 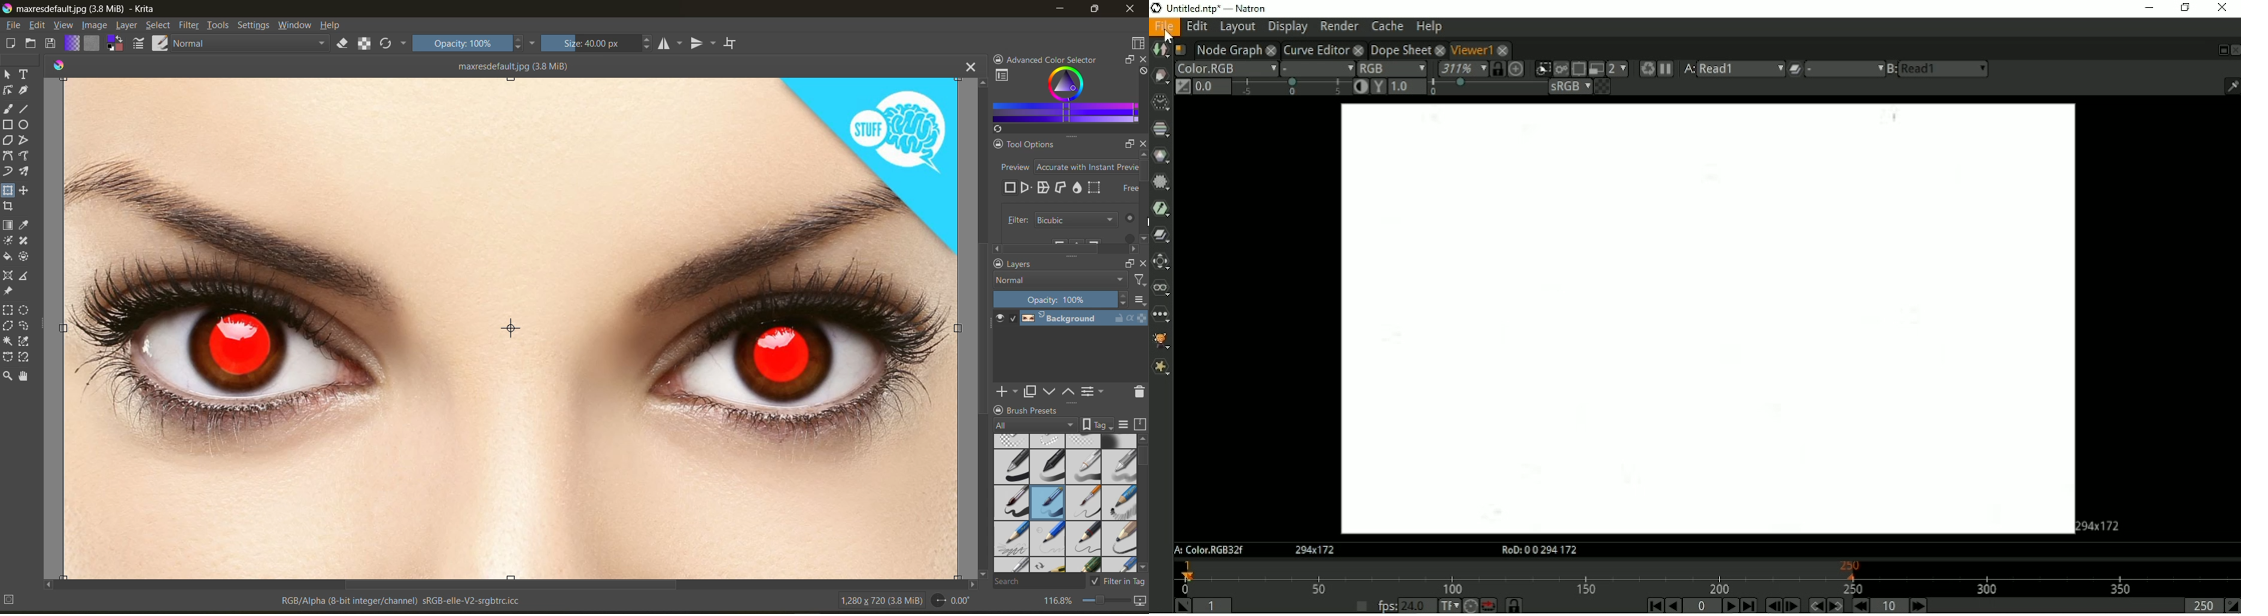 What do you see at coordinates (1011, 188) in the screenshot?
I see `free` at bounding box center [1011, 188].